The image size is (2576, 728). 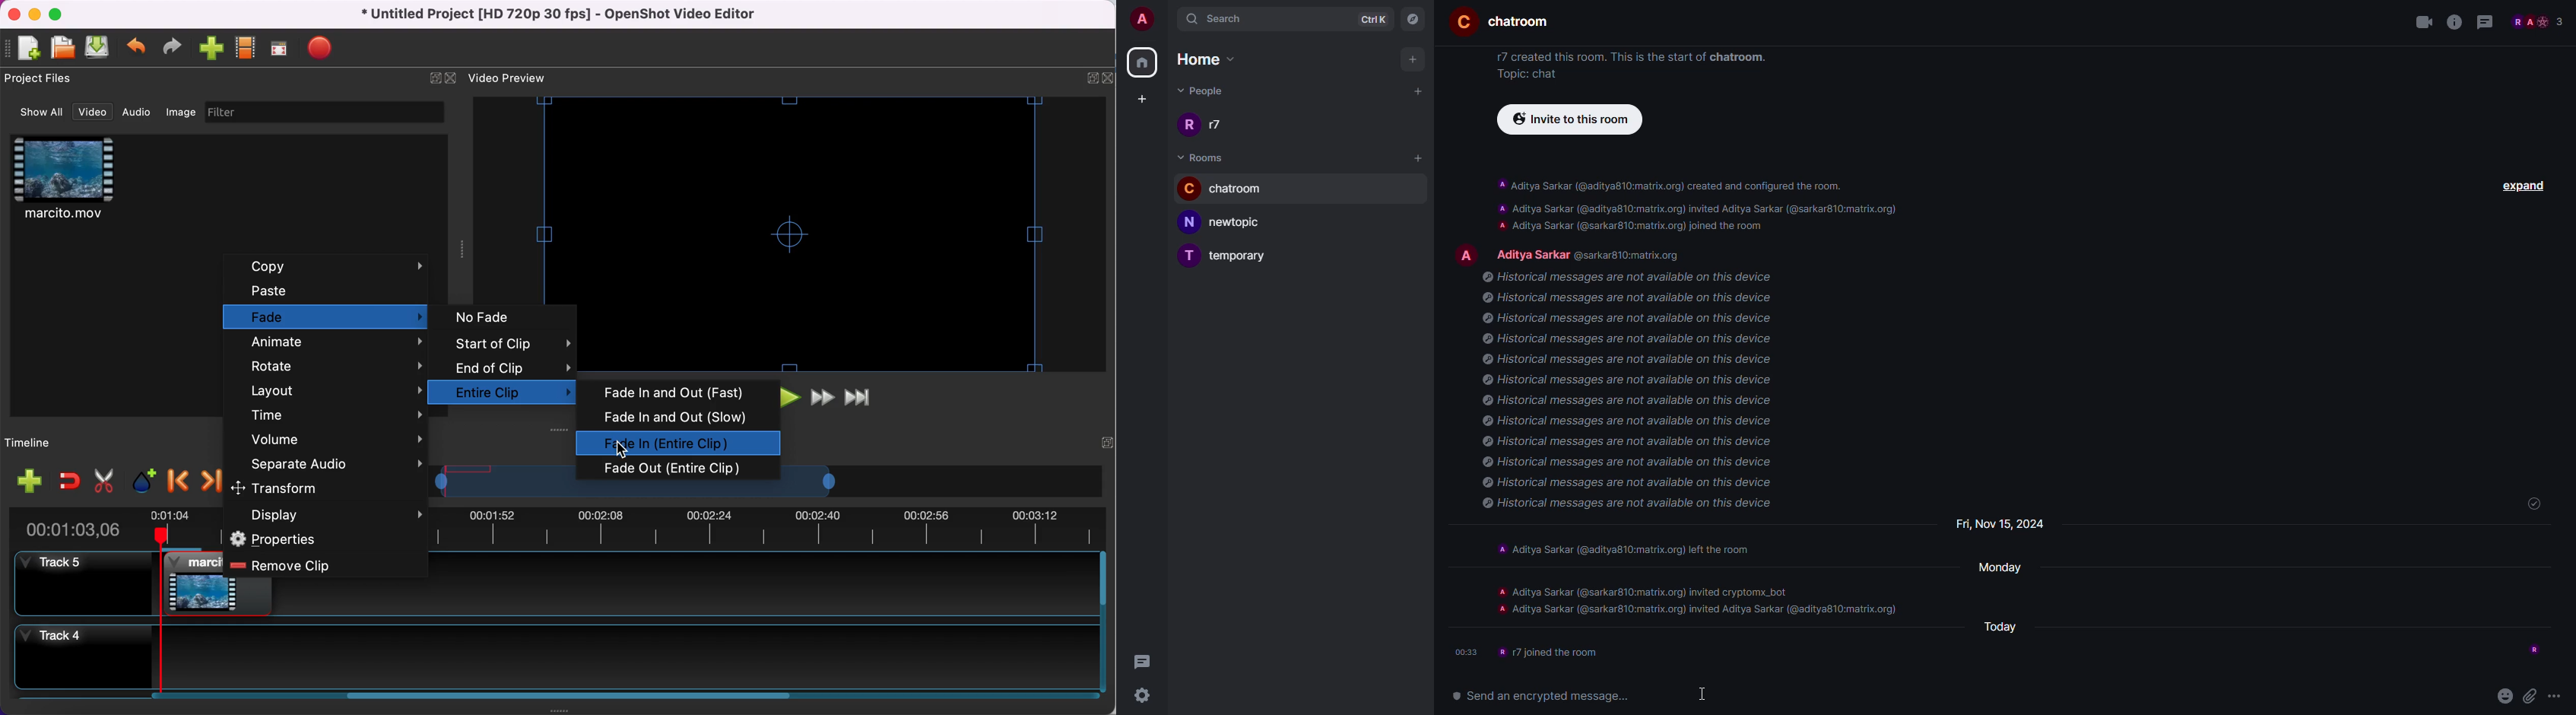 I want to click on end of clip, so click(x=513, y=366).